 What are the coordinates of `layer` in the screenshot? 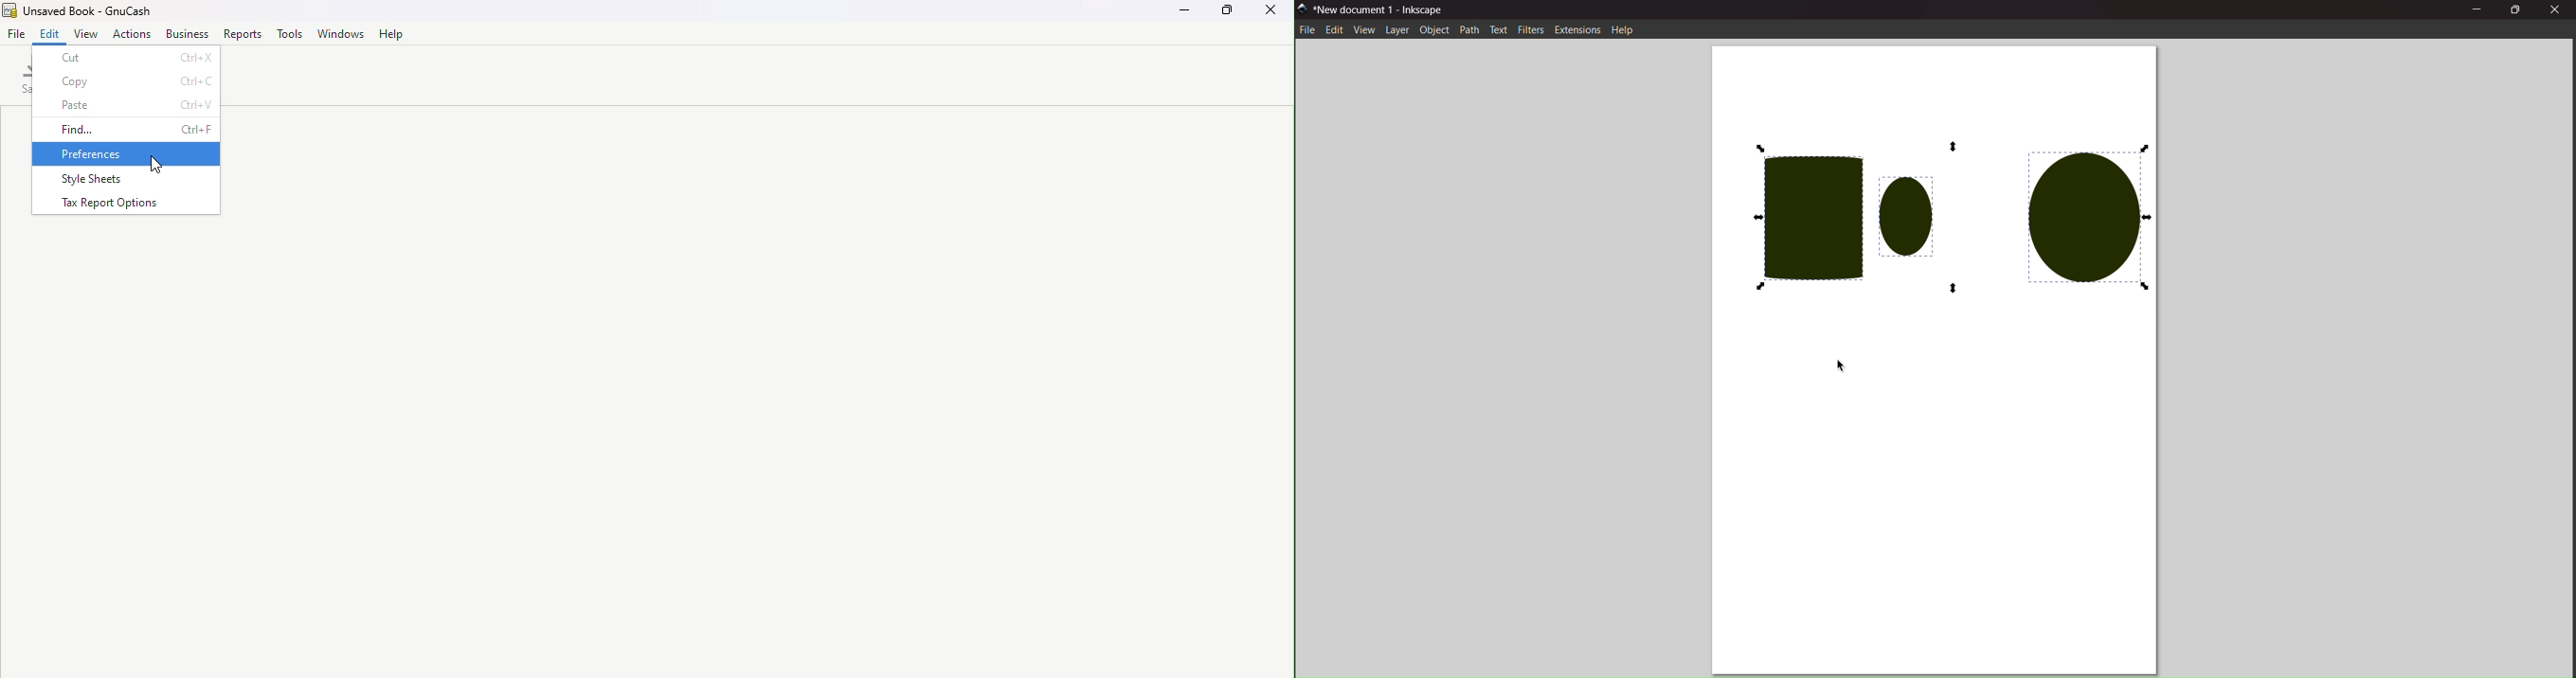 It's located at (1396, 30).